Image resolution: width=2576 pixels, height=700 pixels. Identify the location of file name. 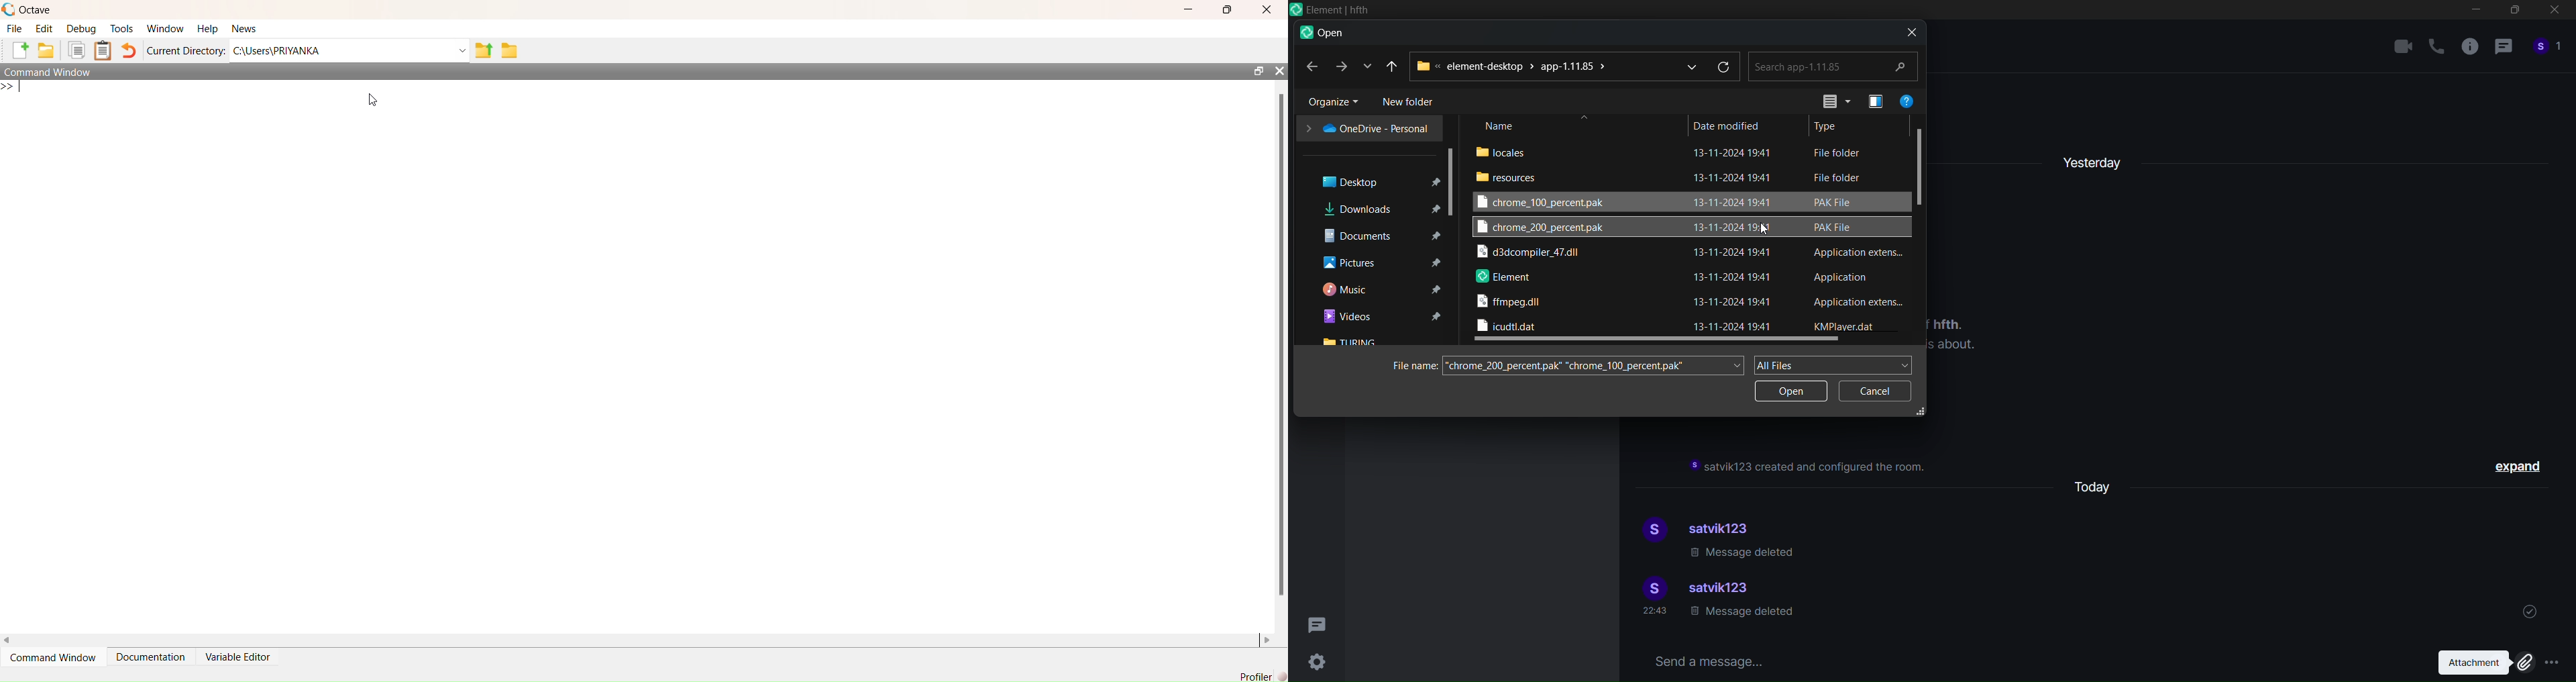
(1411, 366).